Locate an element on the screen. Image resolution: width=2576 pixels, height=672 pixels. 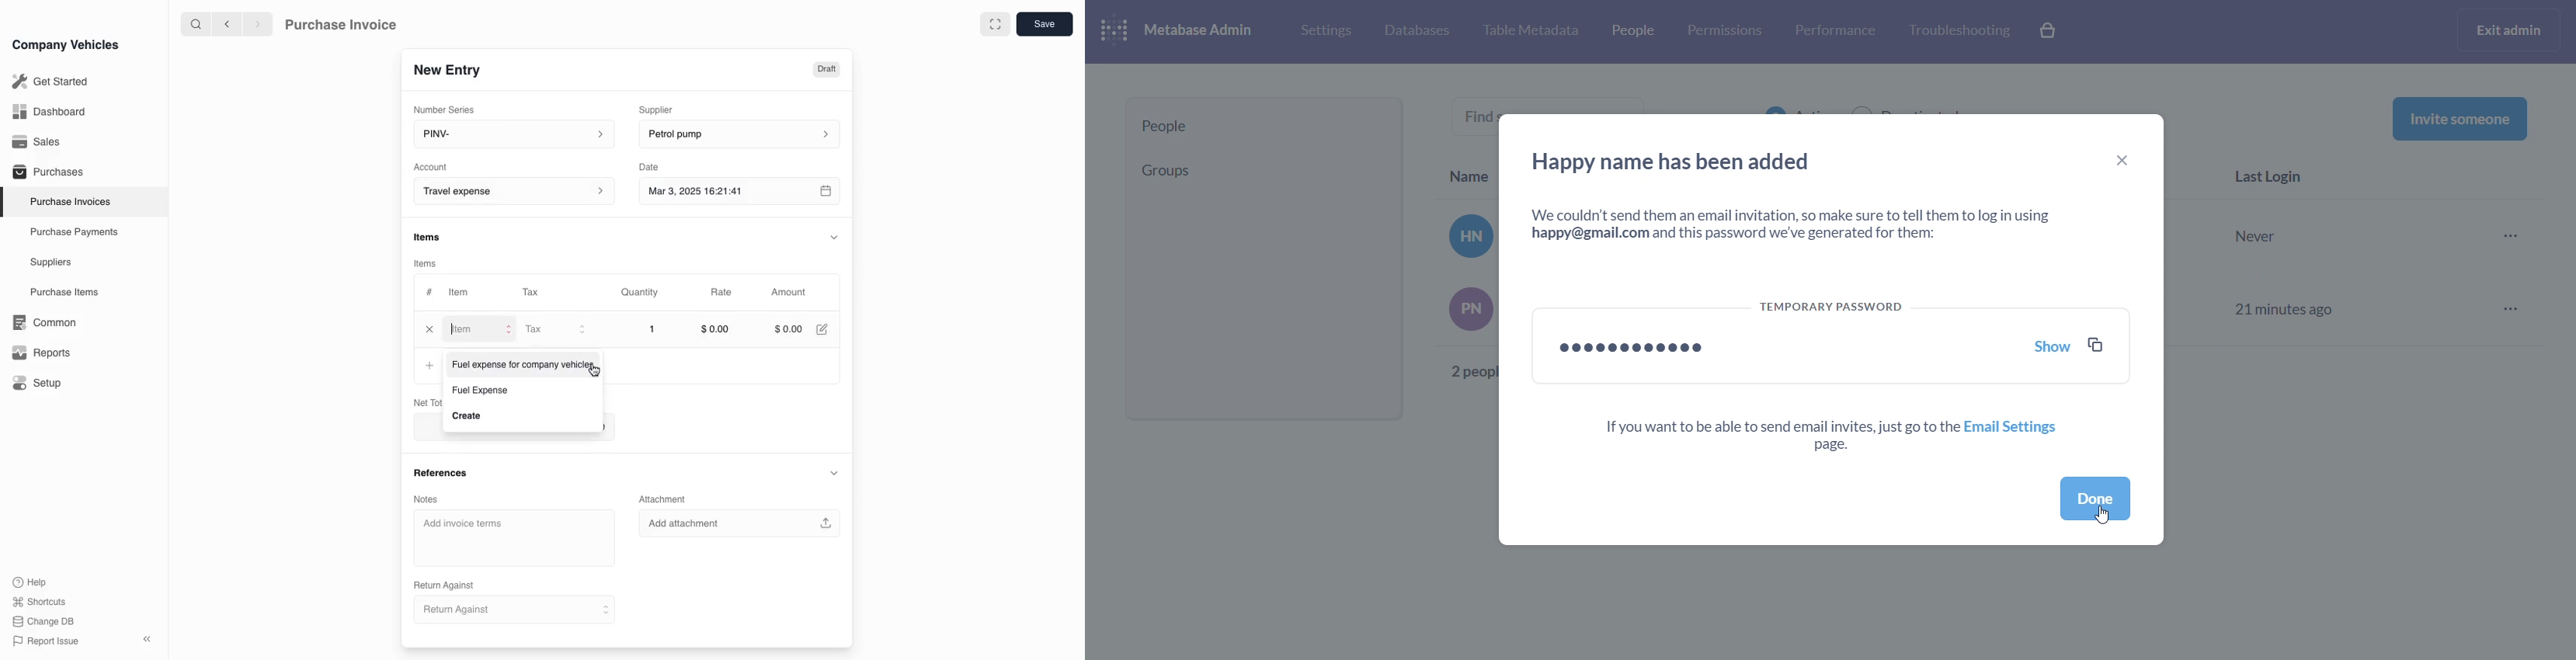
database is located at coordinates (1414, 32).